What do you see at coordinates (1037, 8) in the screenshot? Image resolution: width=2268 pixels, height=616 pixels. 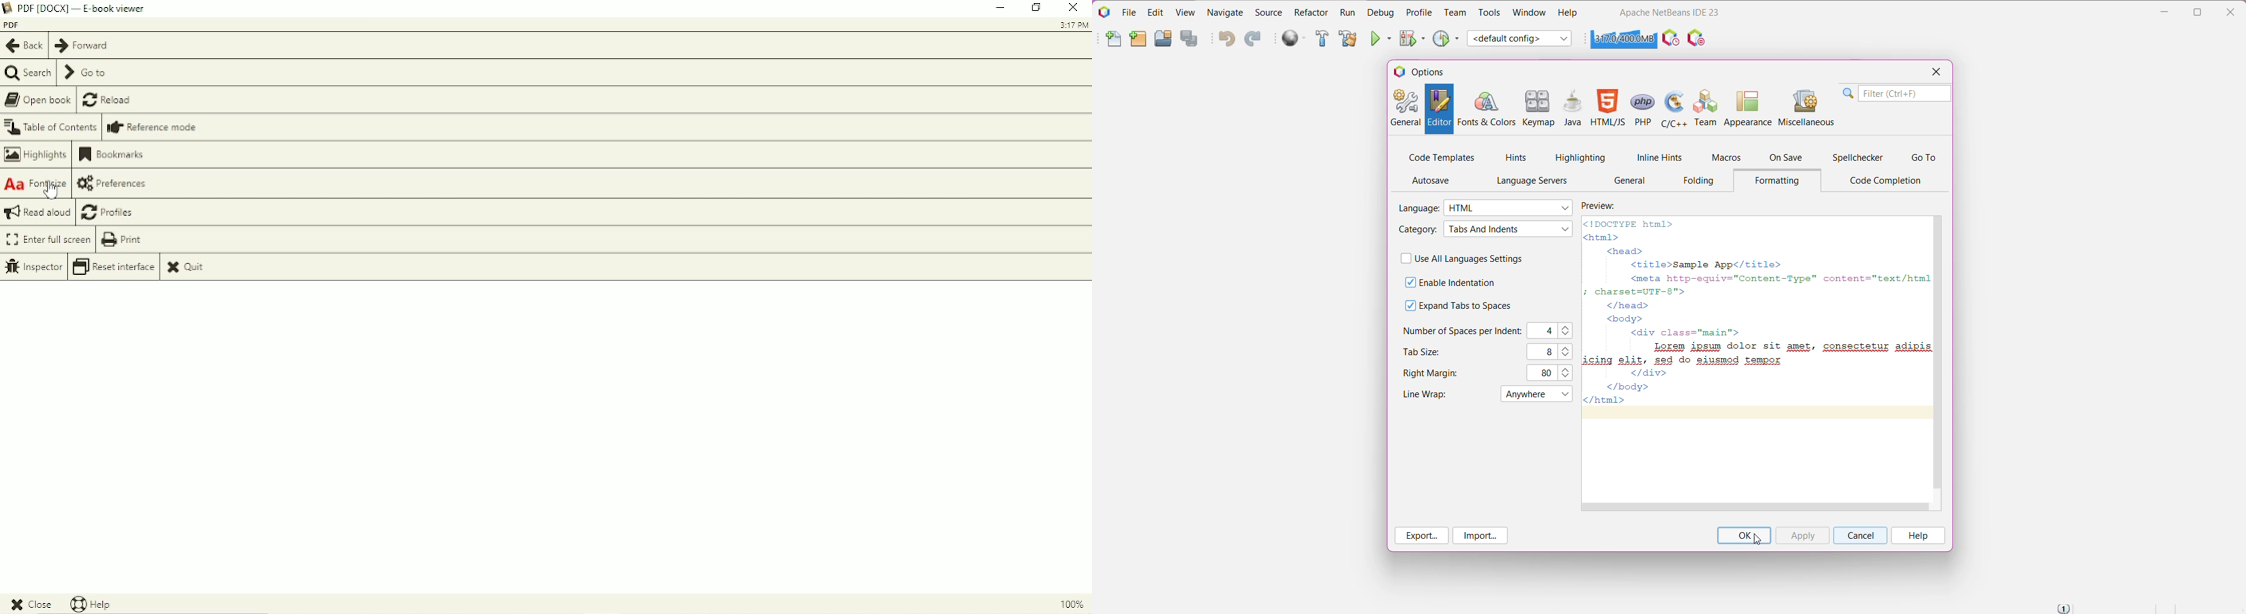 I see `Restore down` at bounding box center [1037, 8].